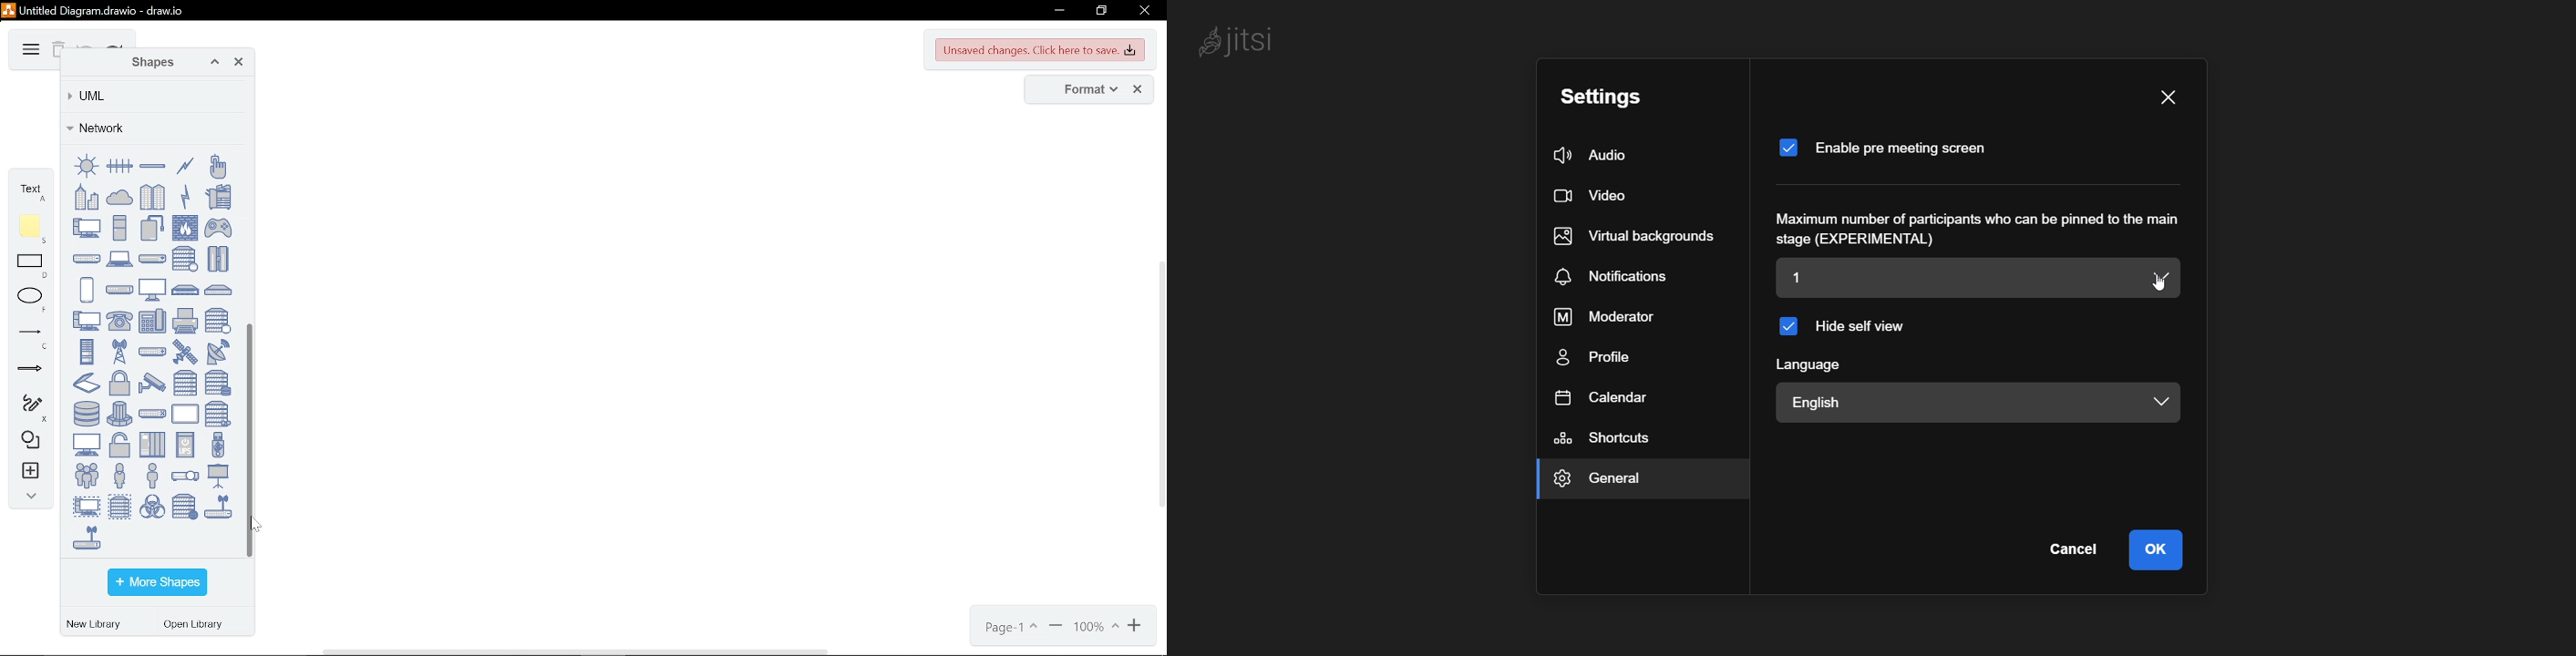 The image size is (2576, 672). What do you see at coordinates (148, 63) in the screenshot?
I see `shapes` at bounding box center [148, 63].